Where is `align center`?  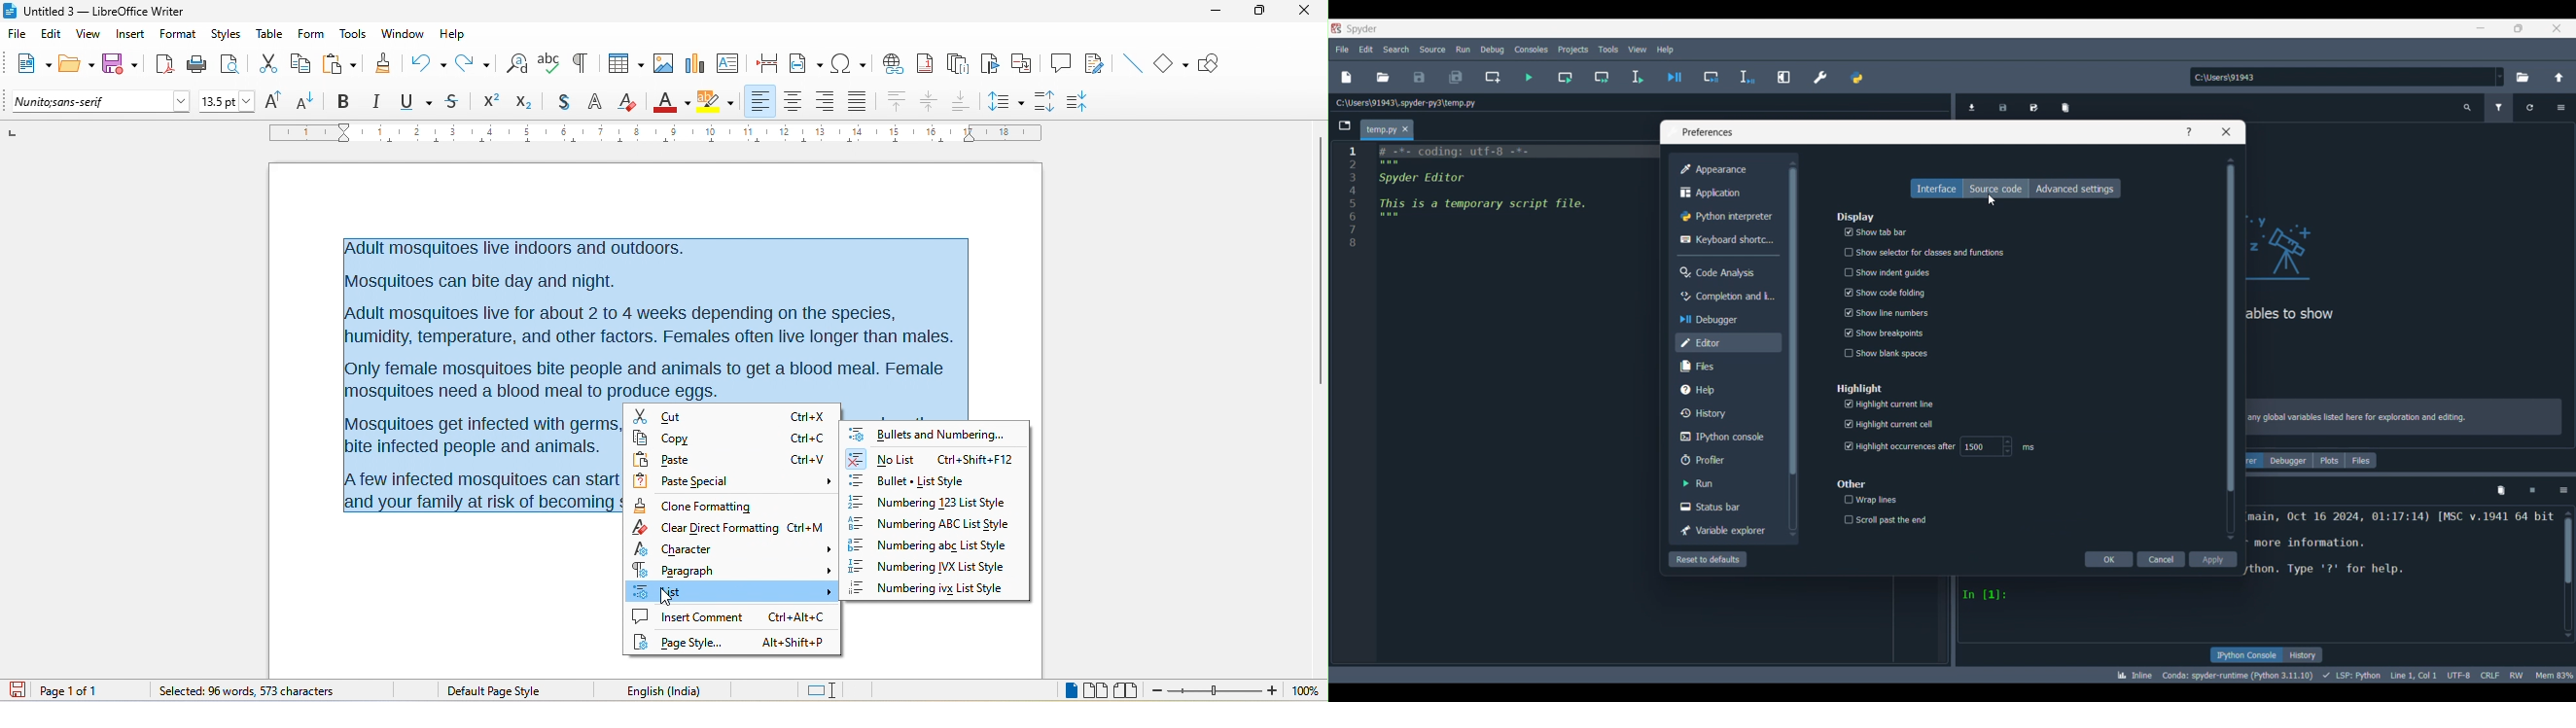
align center is located at coordinates (793, 102).